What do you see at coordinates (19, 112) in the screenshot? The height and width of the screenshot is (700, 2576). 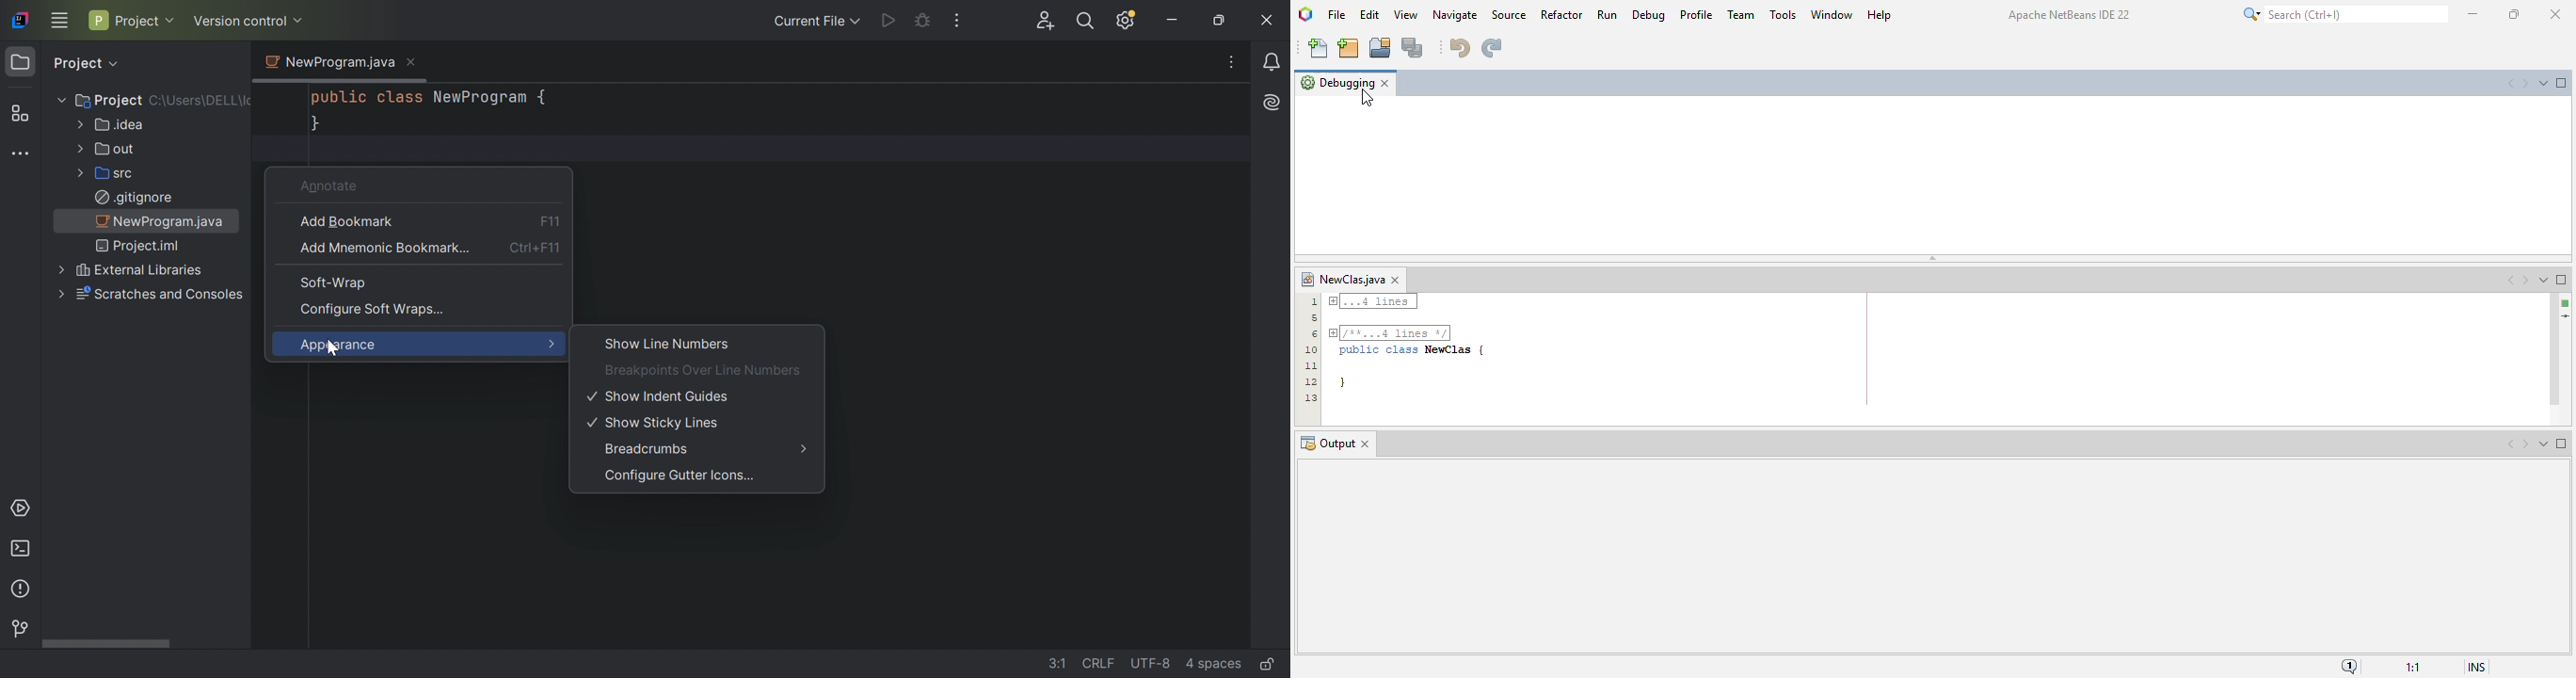 I see `Structure` at bounding box center [19, 112].